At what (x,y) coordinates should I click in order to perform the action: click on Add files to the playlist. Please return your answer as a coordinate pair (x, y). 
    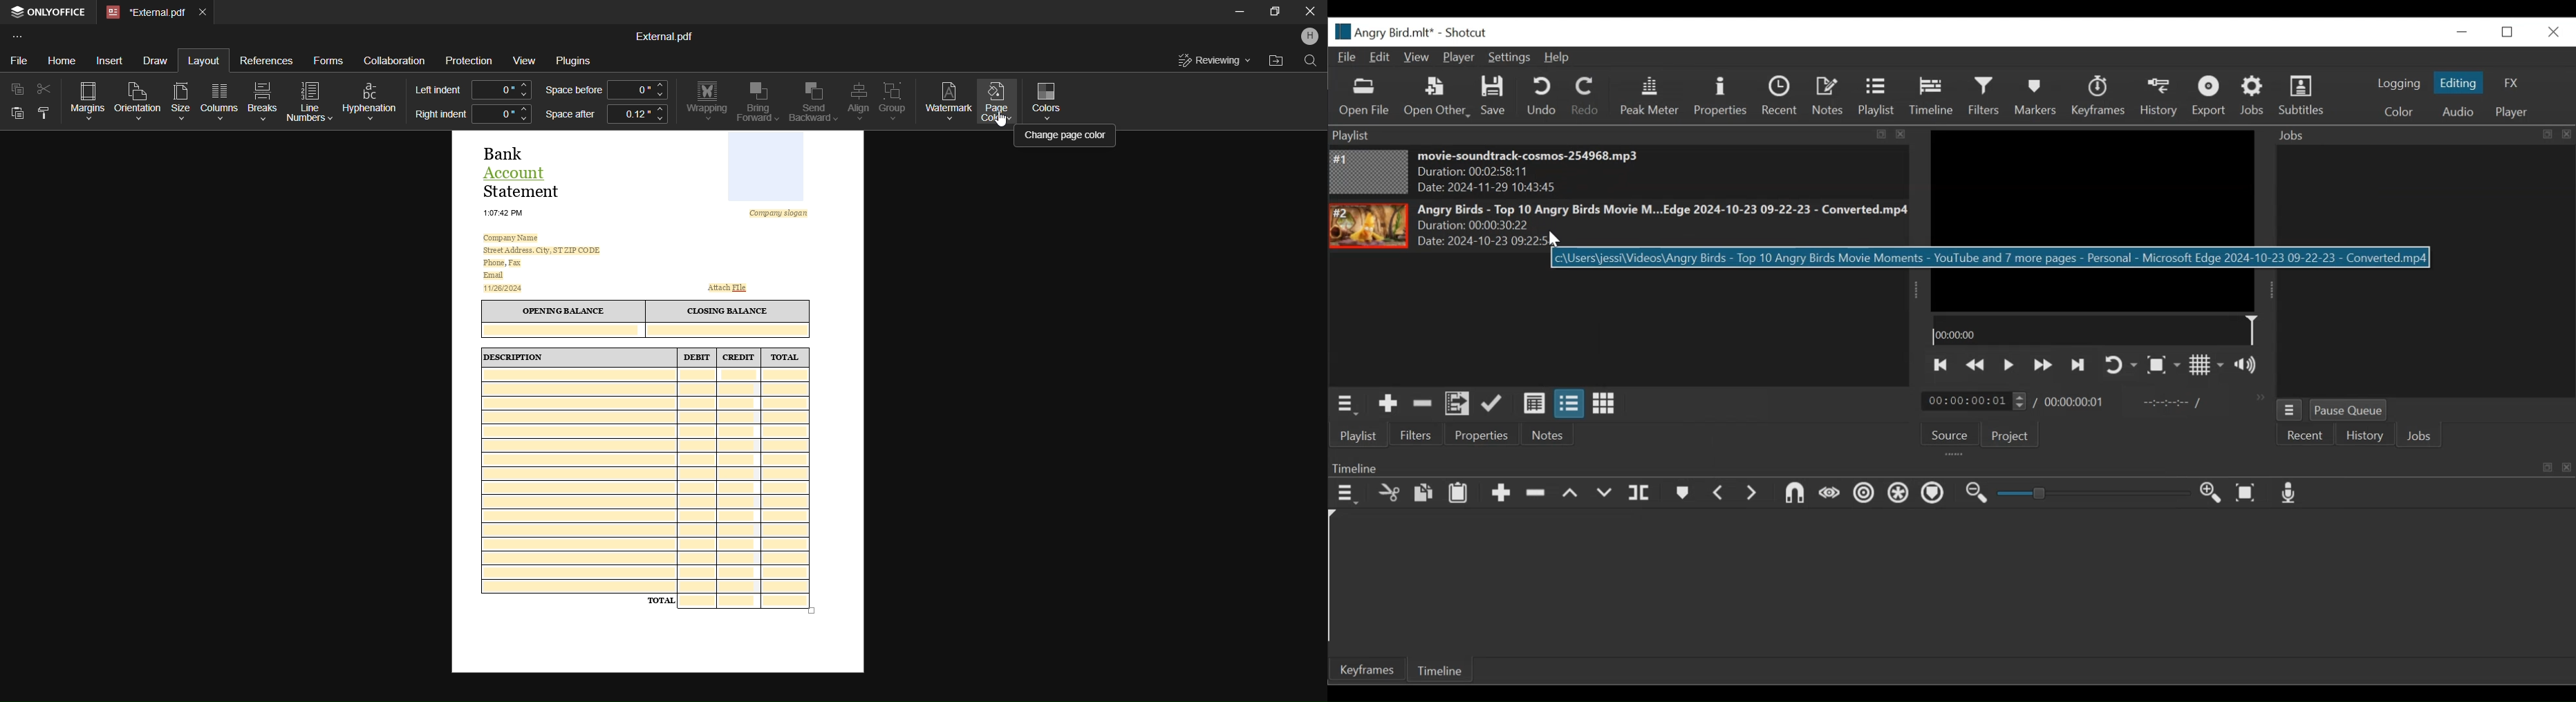
    Looking at the image, I should click on (1458, 404).